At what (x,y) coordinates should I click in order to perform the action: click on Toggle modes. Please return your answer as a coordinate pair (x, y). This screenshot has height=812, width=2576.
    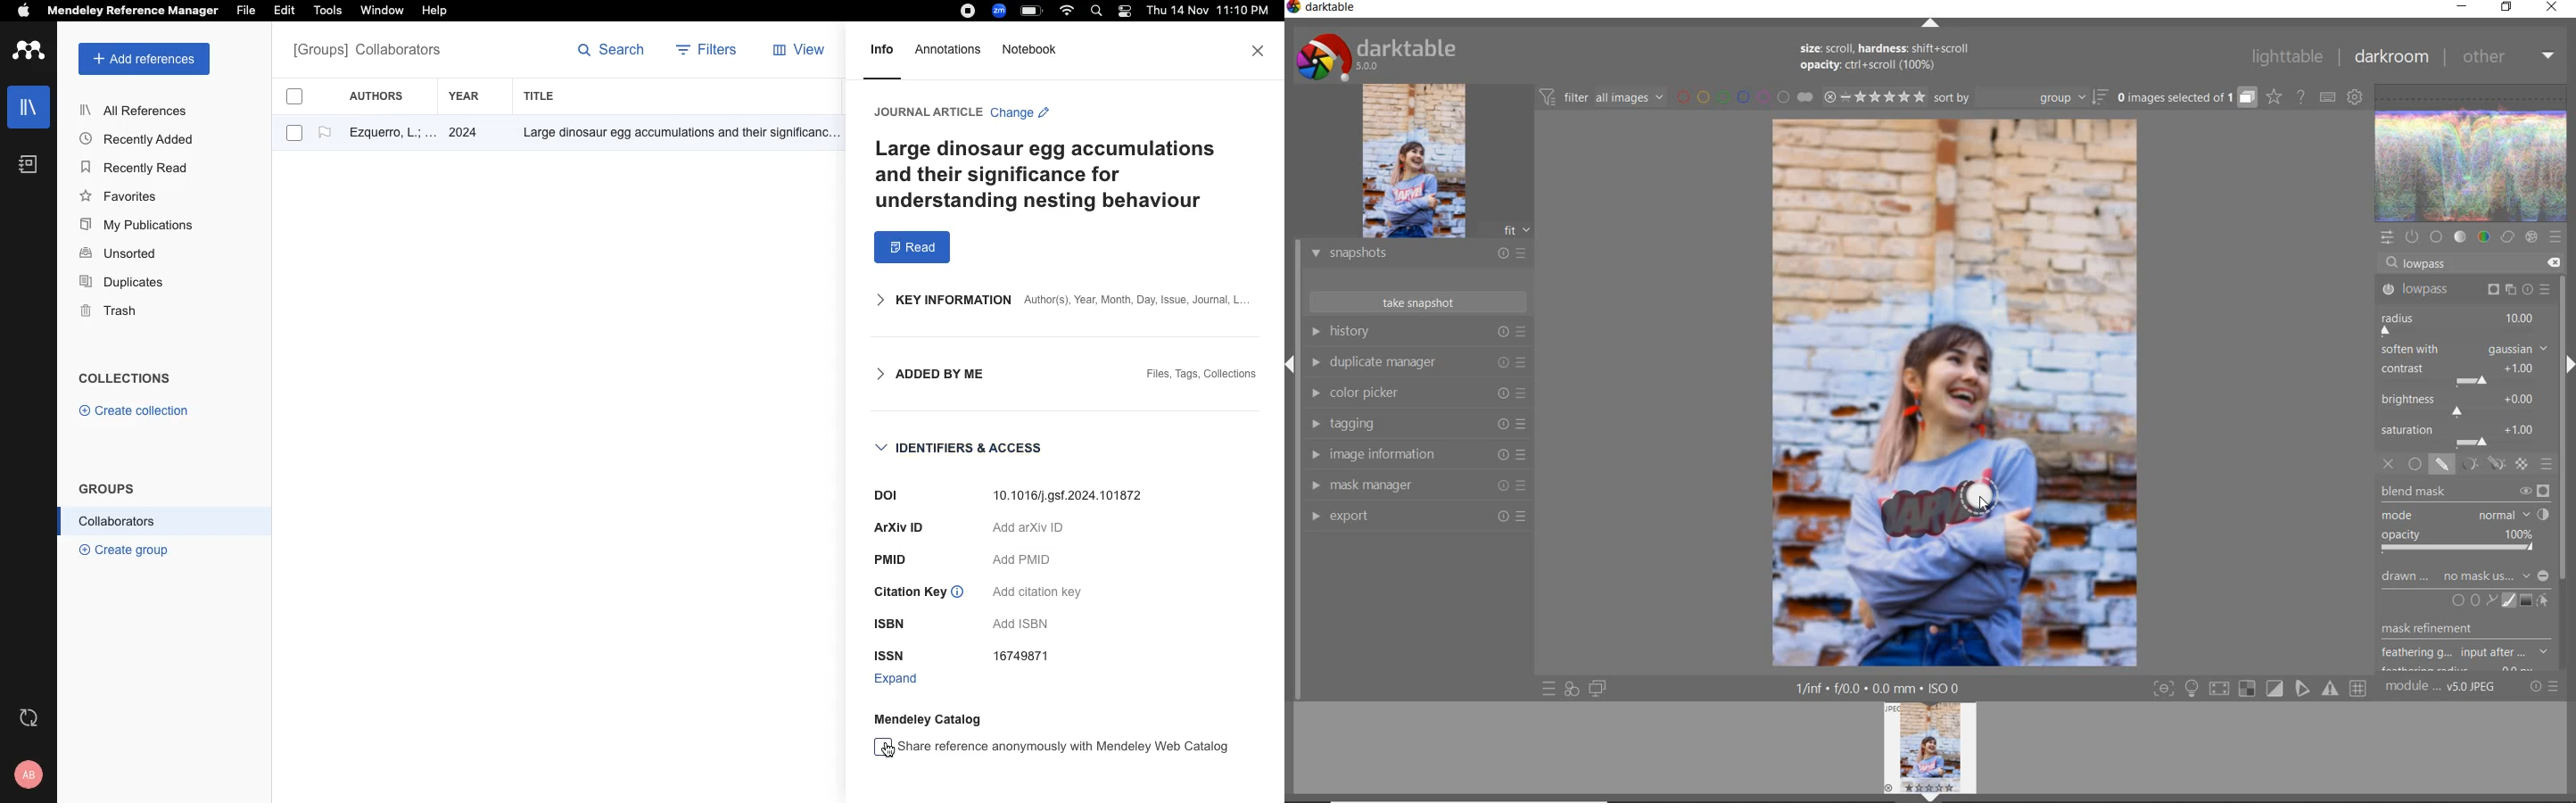
    Looking at the image, I should click on (2259, 689).